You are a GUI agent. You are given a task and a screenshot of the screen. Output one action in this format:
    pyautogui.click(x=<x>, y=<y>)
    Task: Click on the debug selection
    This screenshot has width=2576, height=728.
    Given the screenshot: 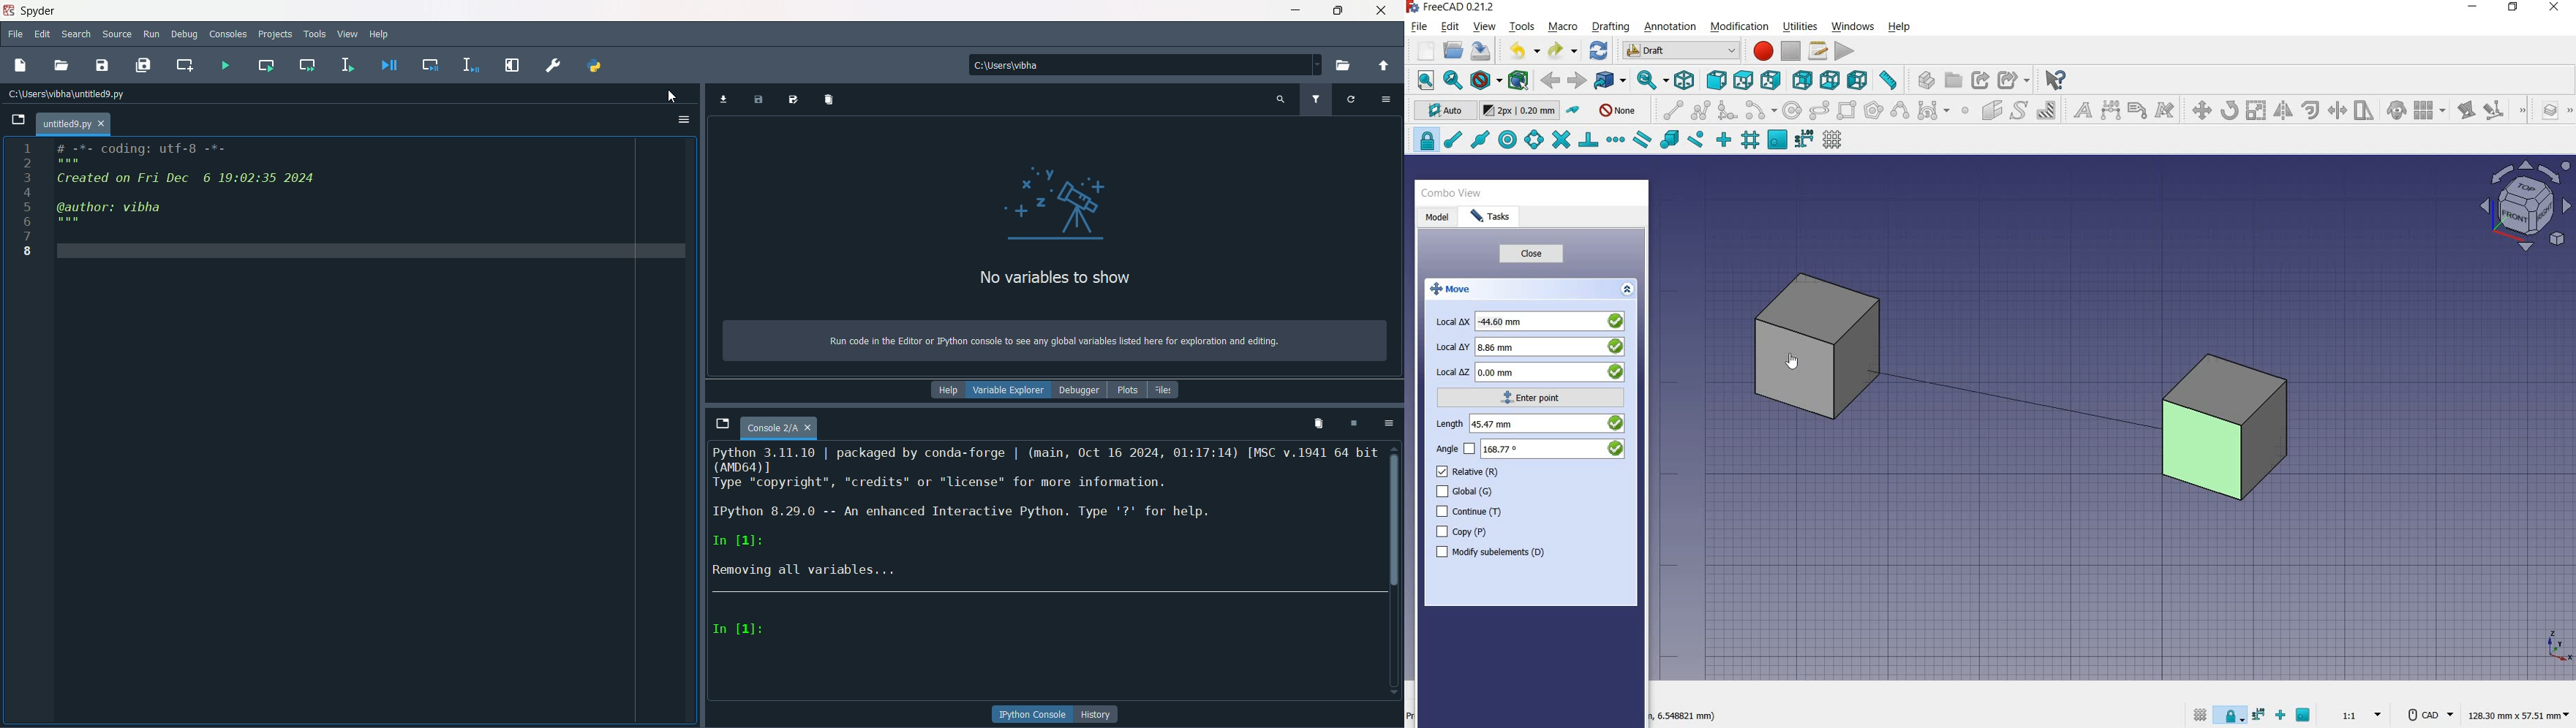 What is the action you would take?
    pyautogui.click(x=468, y=65)
    